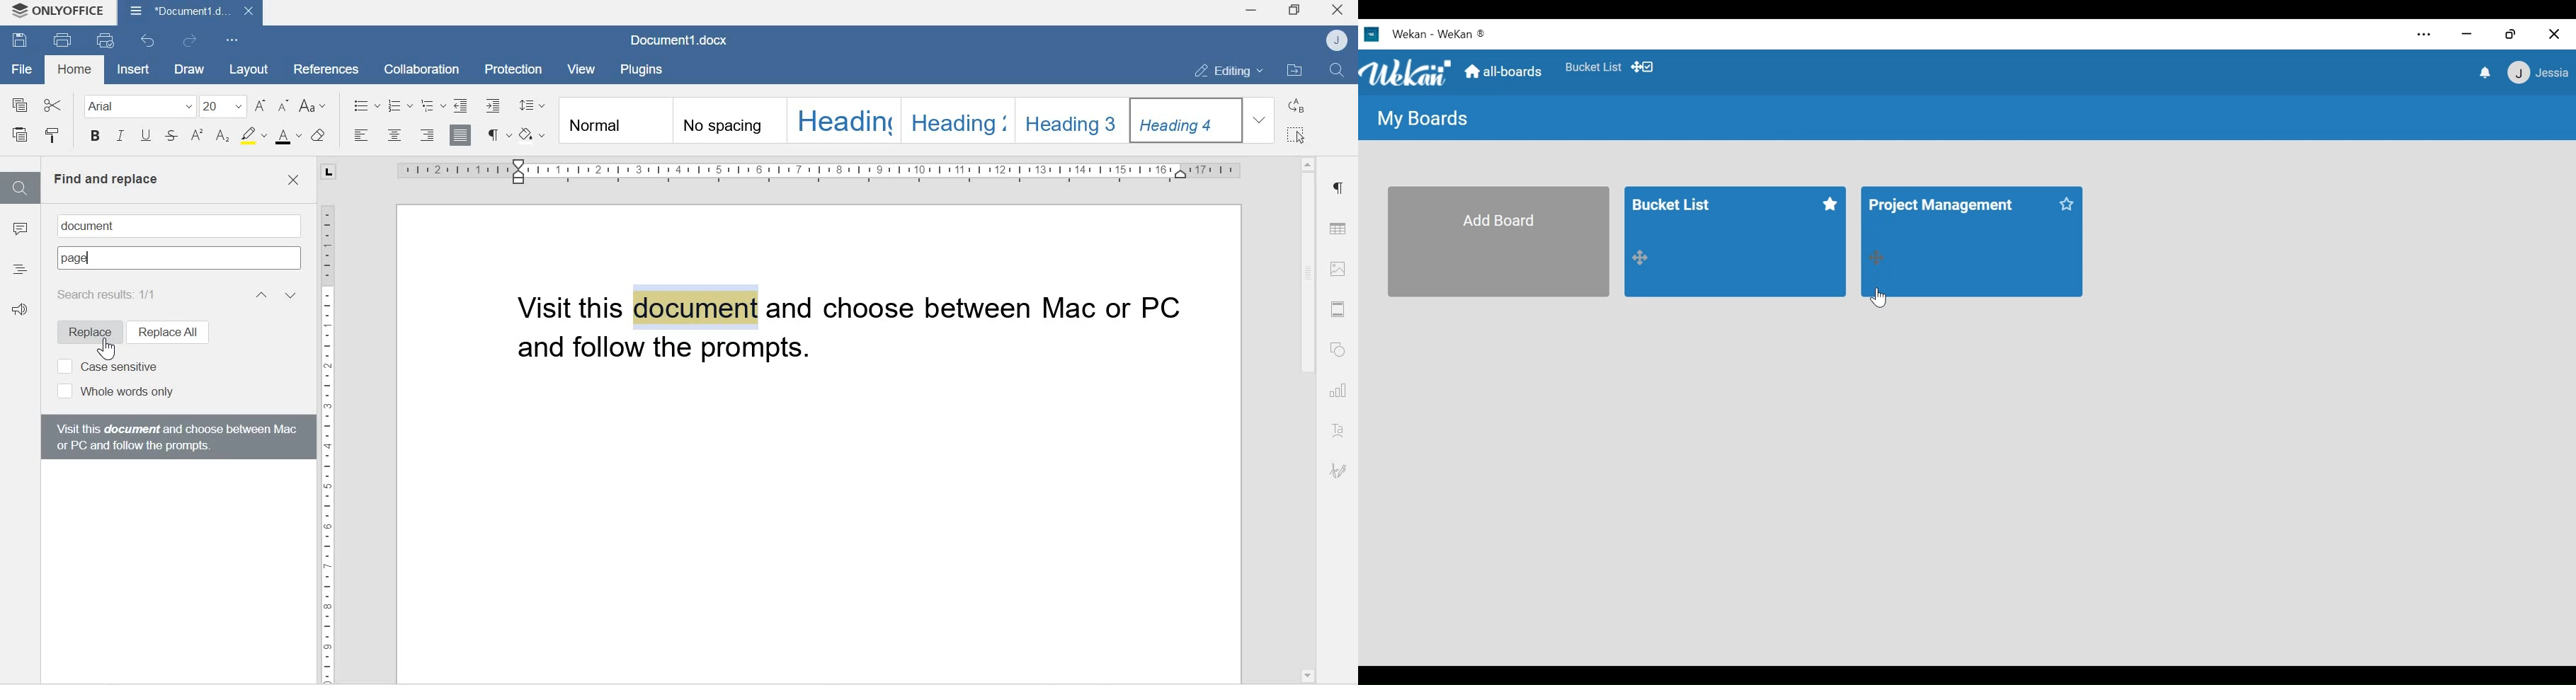 The height and width of the screenshot is (700, 2576). What do you see at coordinates (401, 105) in the screenshot?
I see `Numbering` at bounding box center [401, 105].